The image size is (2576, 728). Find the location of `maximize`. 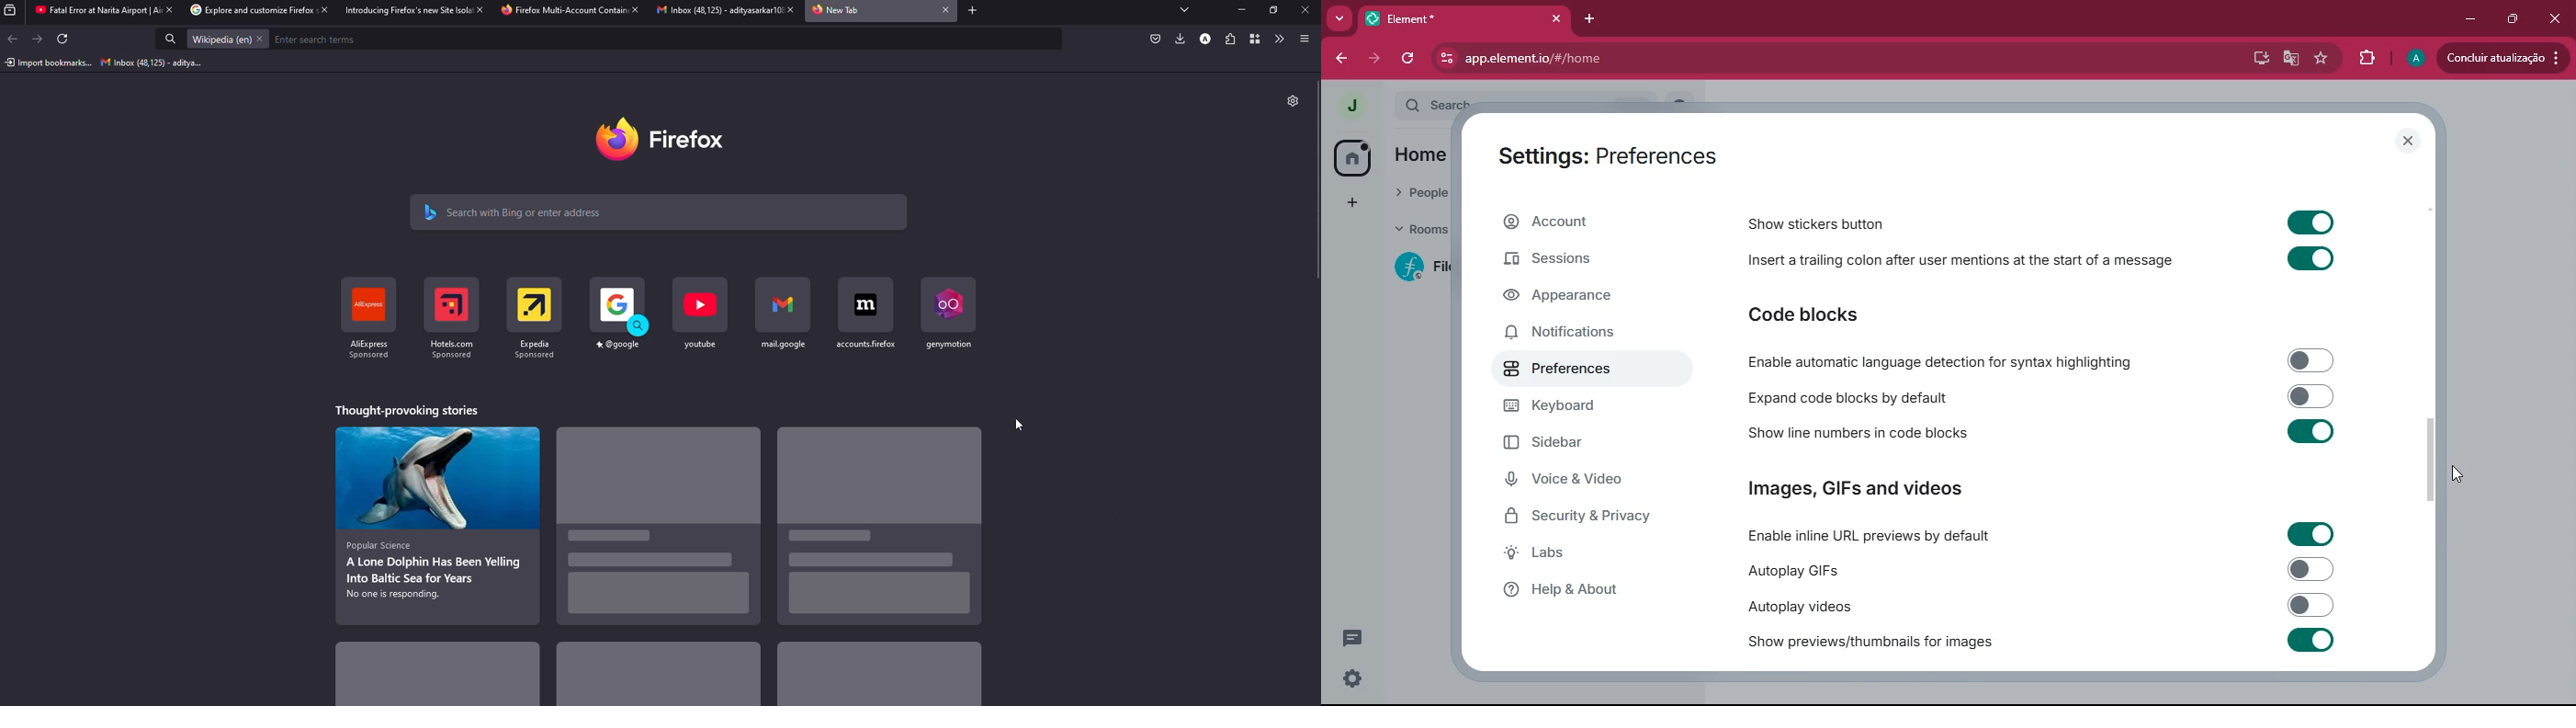

maximize is located at coordinates (1274, 10).